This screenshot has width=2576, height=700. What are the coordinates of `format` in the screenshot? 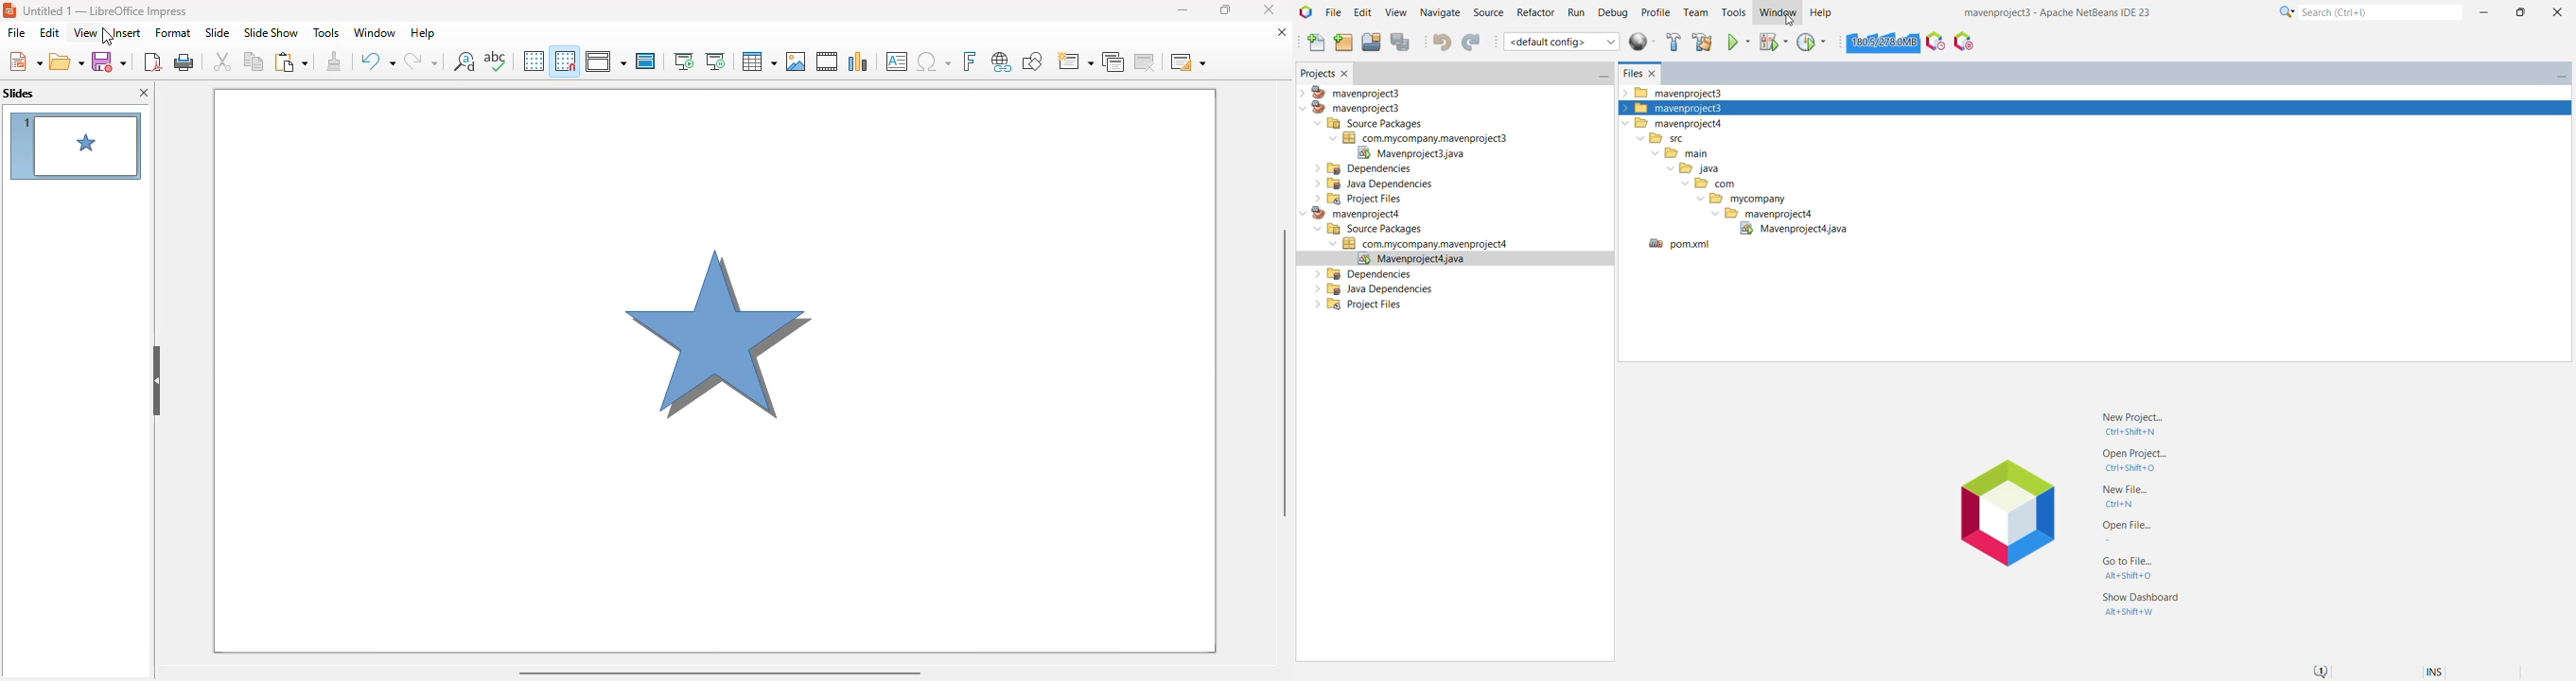 It's located at (173, 32).